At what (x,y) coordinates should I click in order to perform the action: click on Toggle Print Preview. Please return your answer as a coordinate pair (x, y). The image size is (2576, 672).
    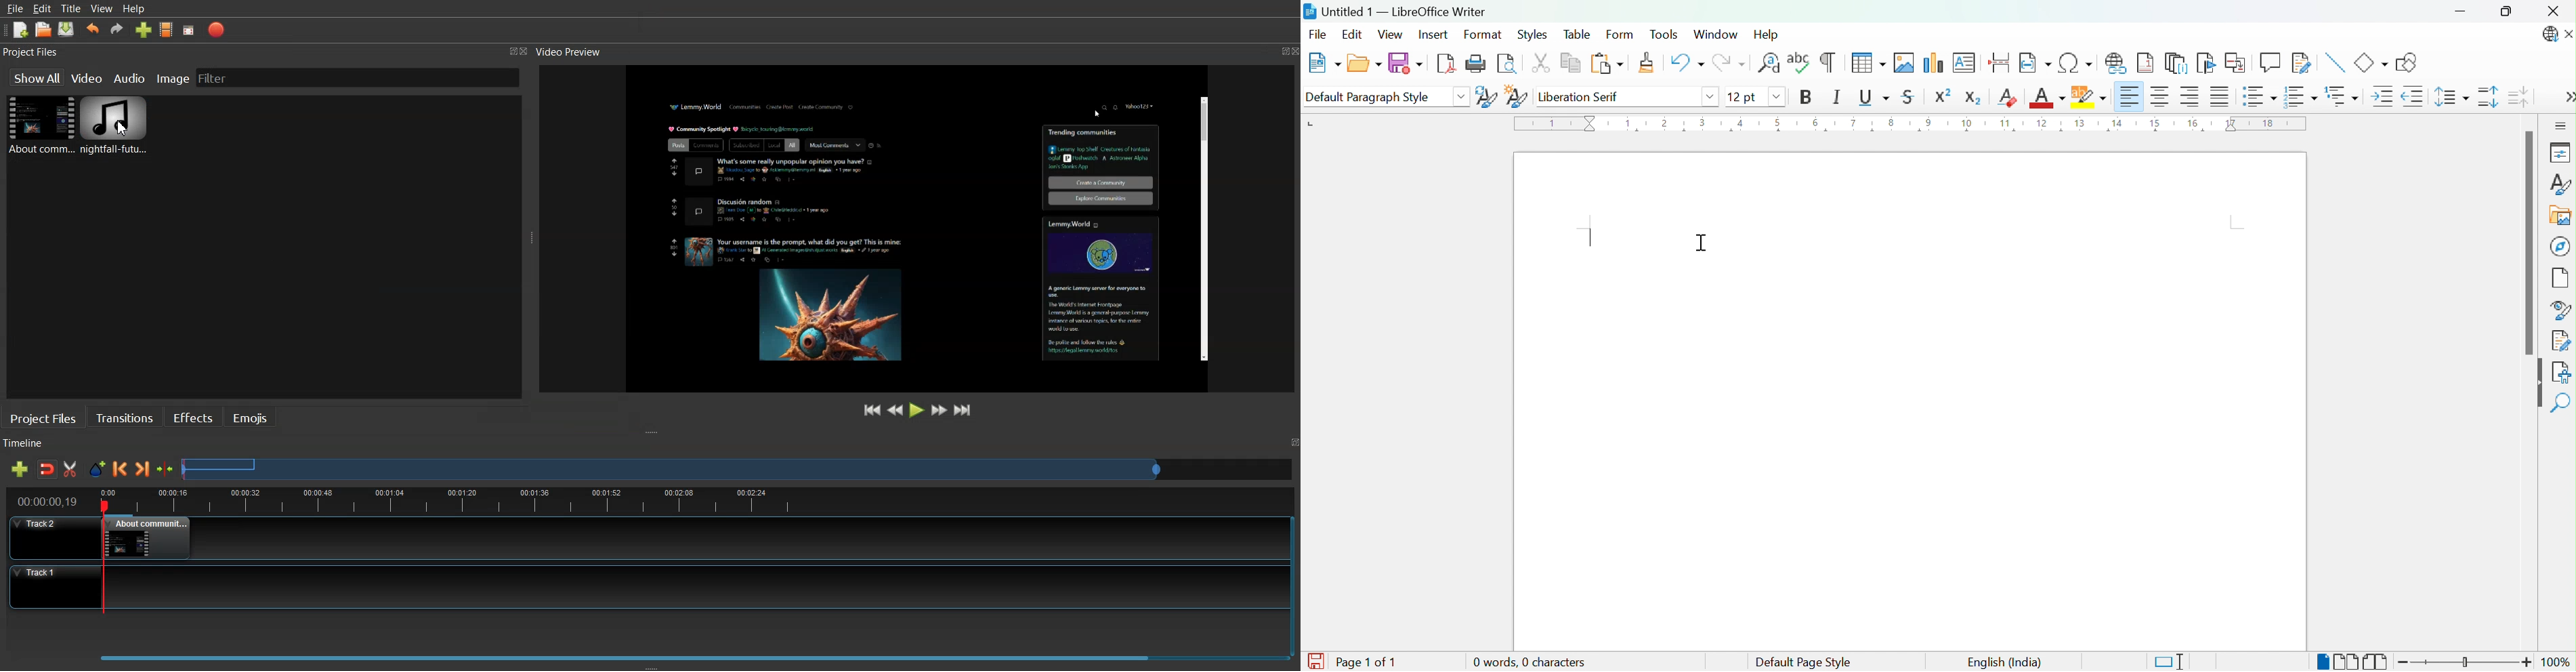
    Looking at the image, I should click on (1510, 64).